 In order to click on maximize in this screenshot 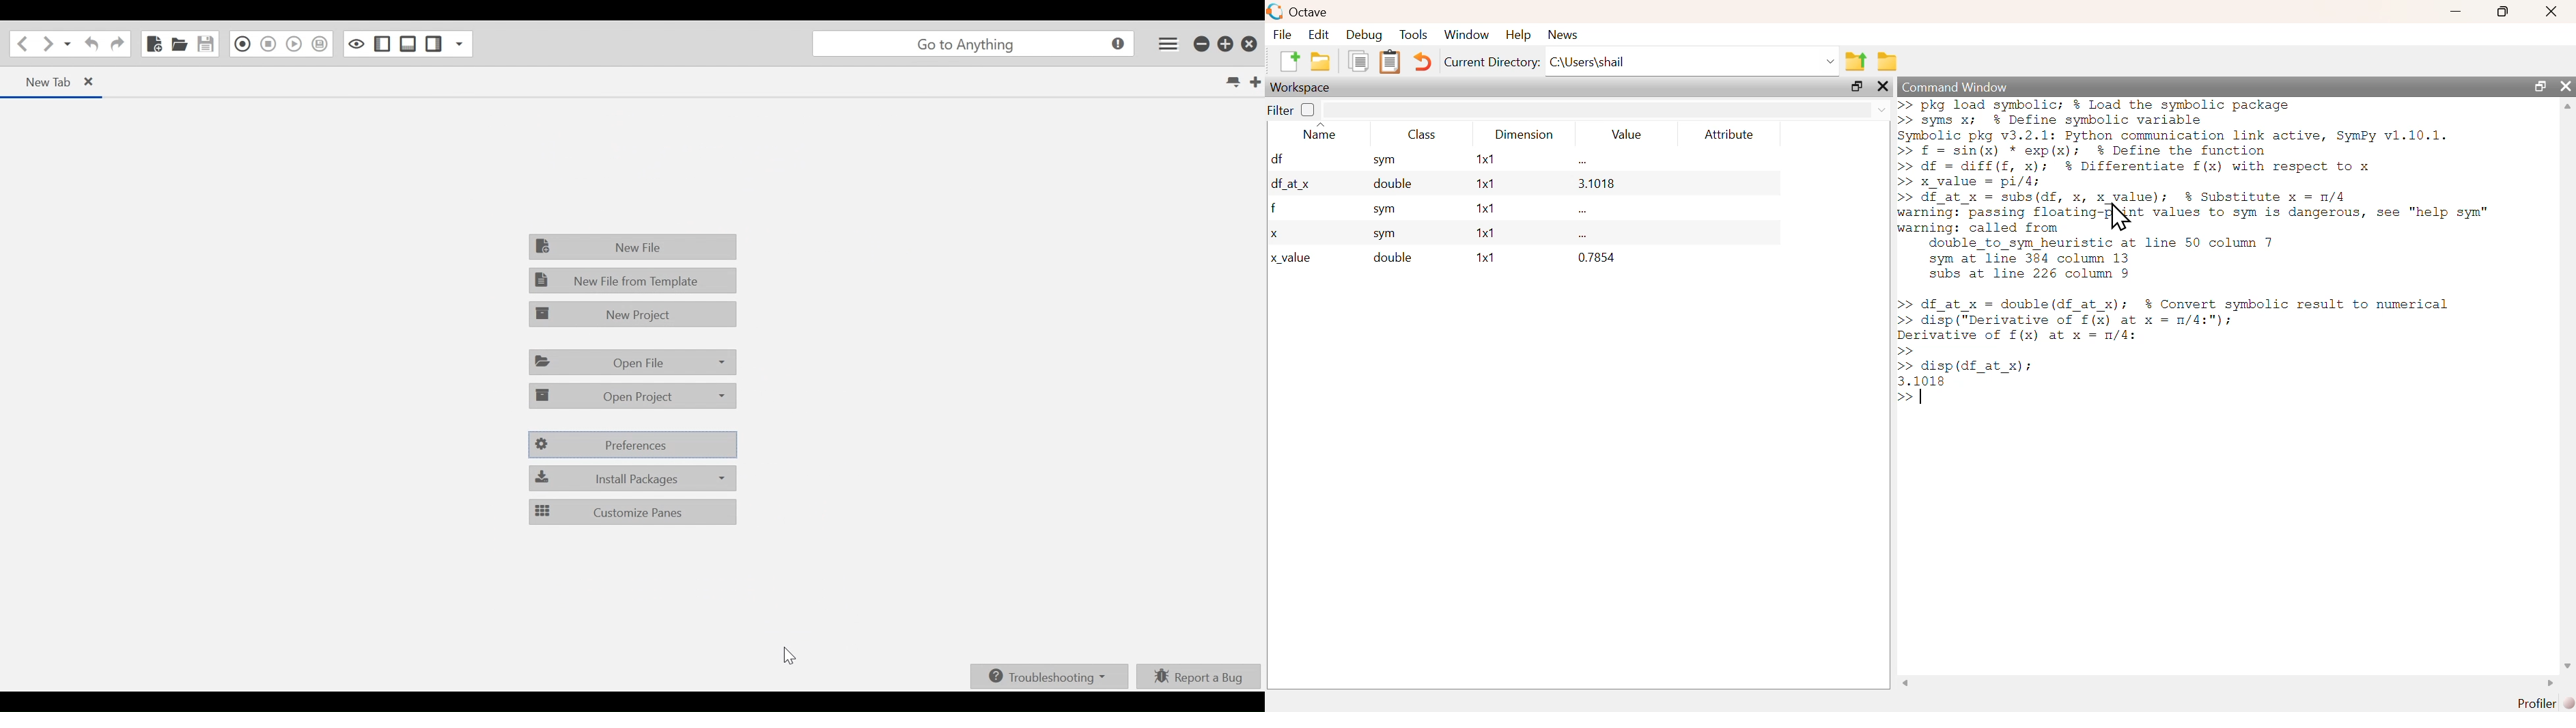, I will do `click(2539, 85)`.